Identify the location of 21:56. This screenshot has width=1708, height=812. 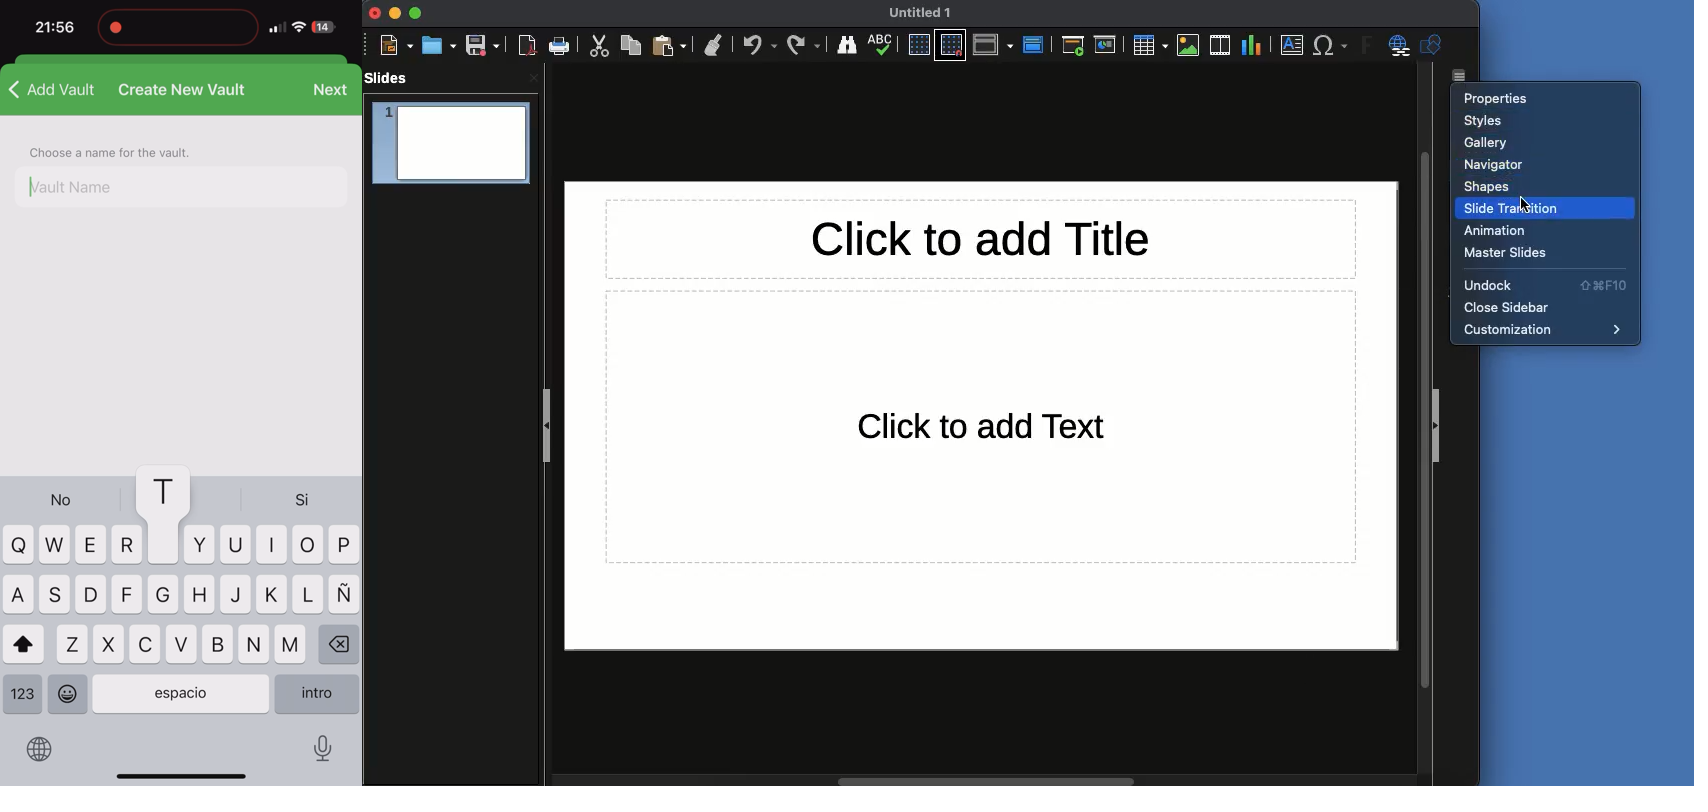
(54, 29).